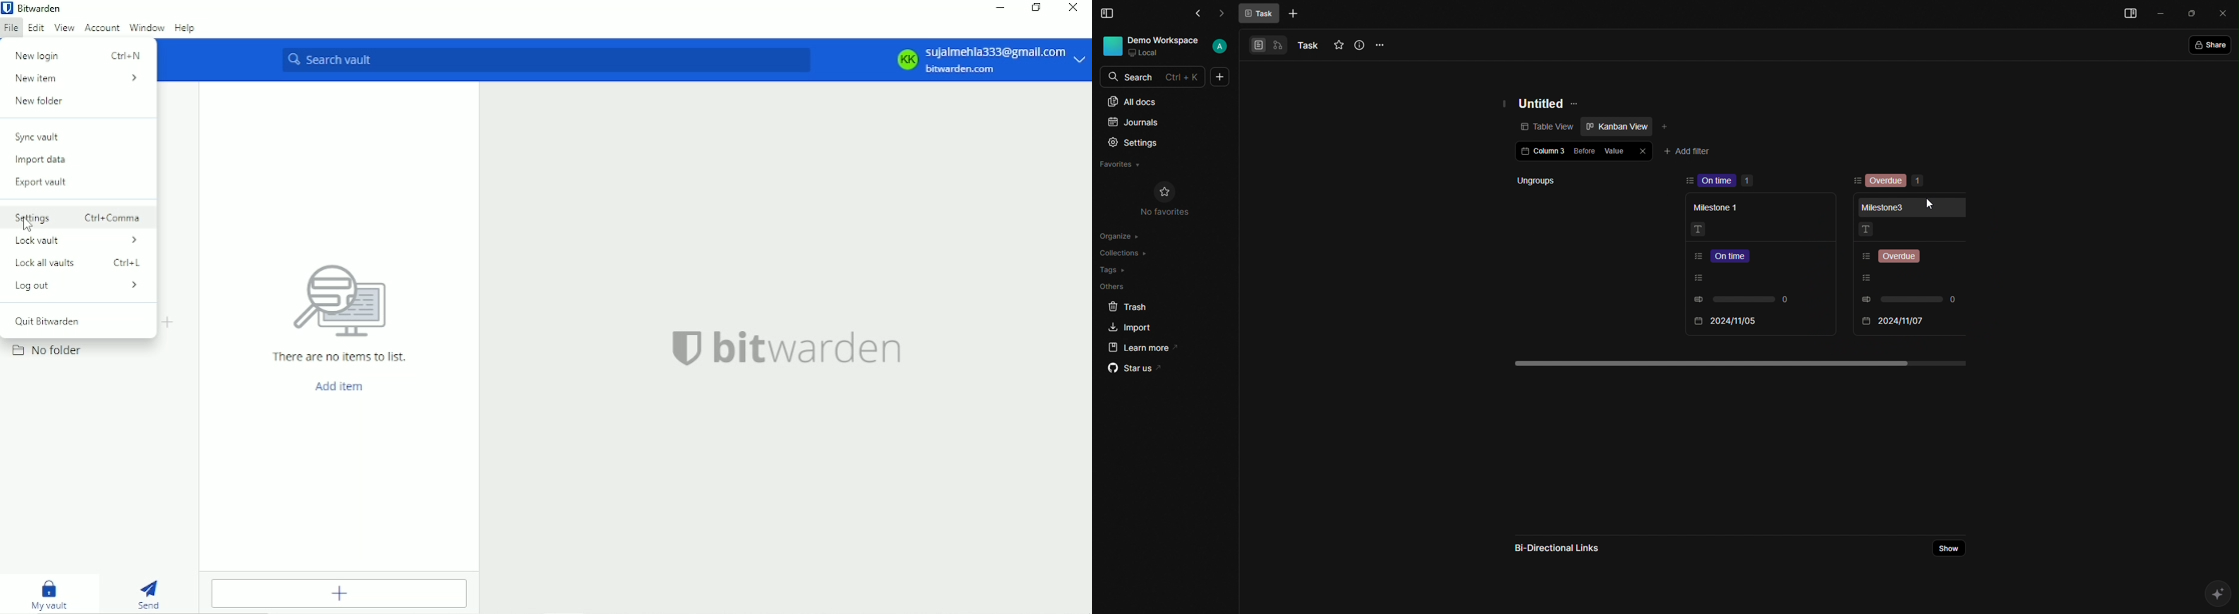  Describe the element at coordinates (1866, 230) in the screenshot. I see `Text` at that location.